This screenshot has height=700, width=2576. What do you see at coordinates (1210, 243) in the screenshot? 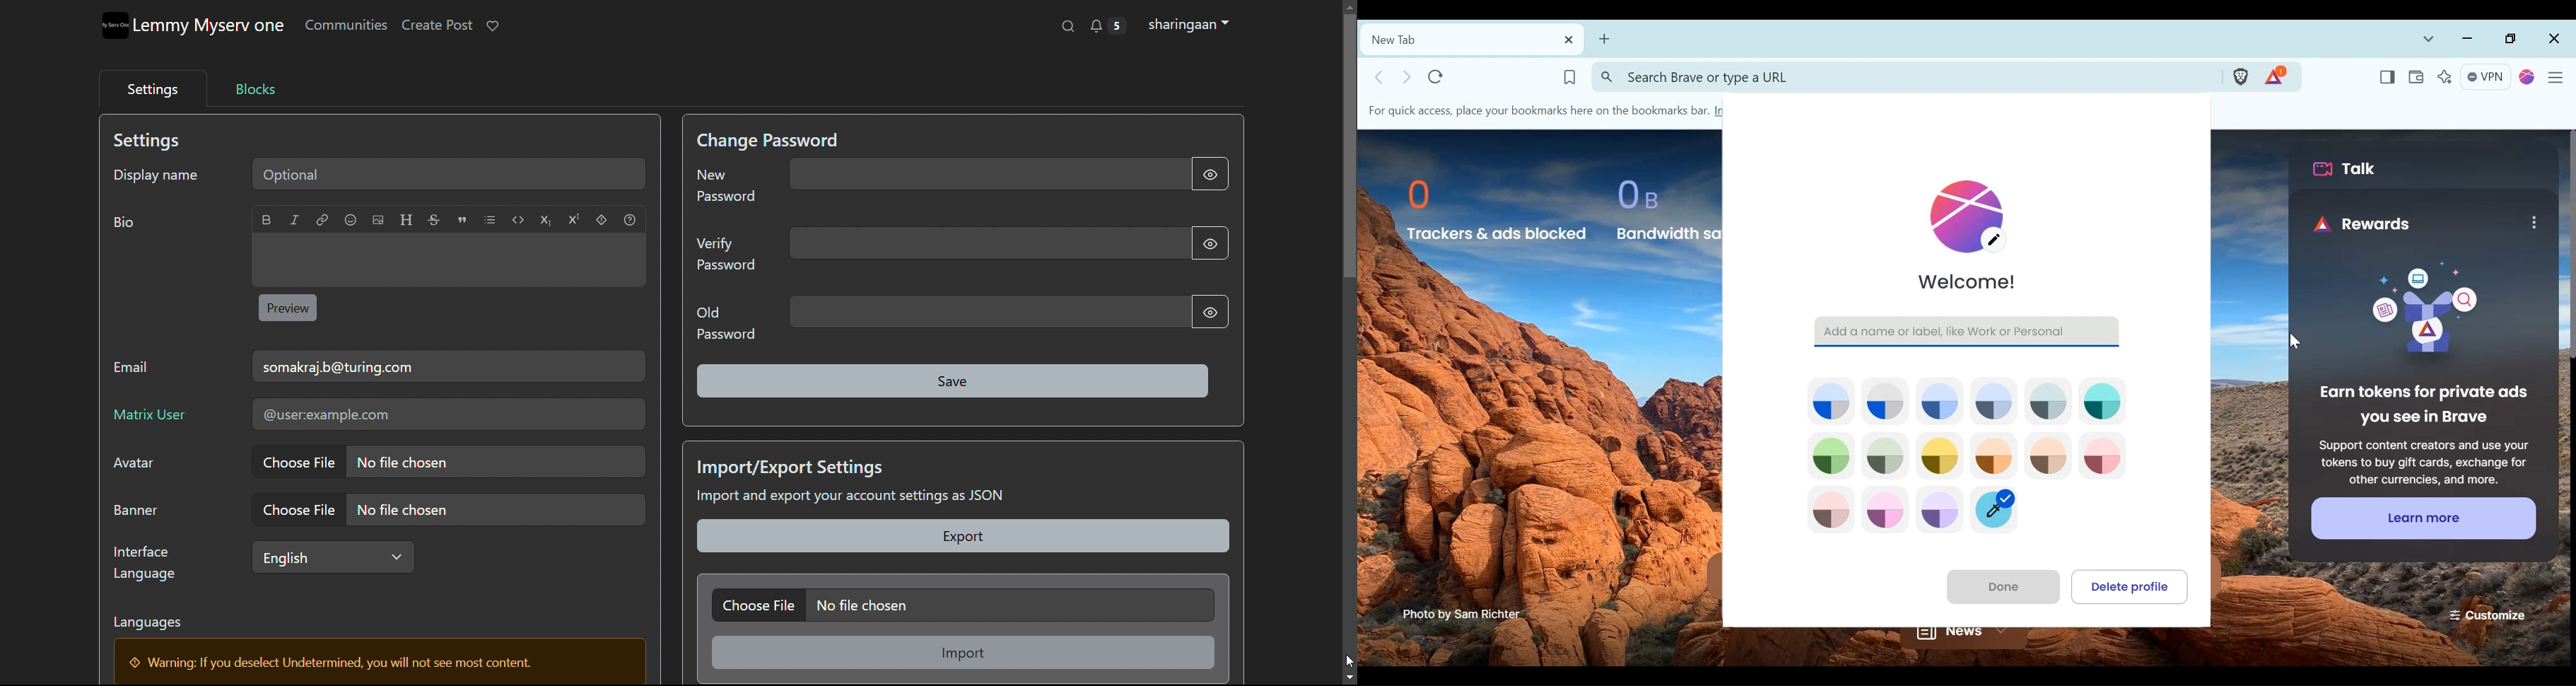
I see `toggle visibility` at bounding box center [1210, 243].